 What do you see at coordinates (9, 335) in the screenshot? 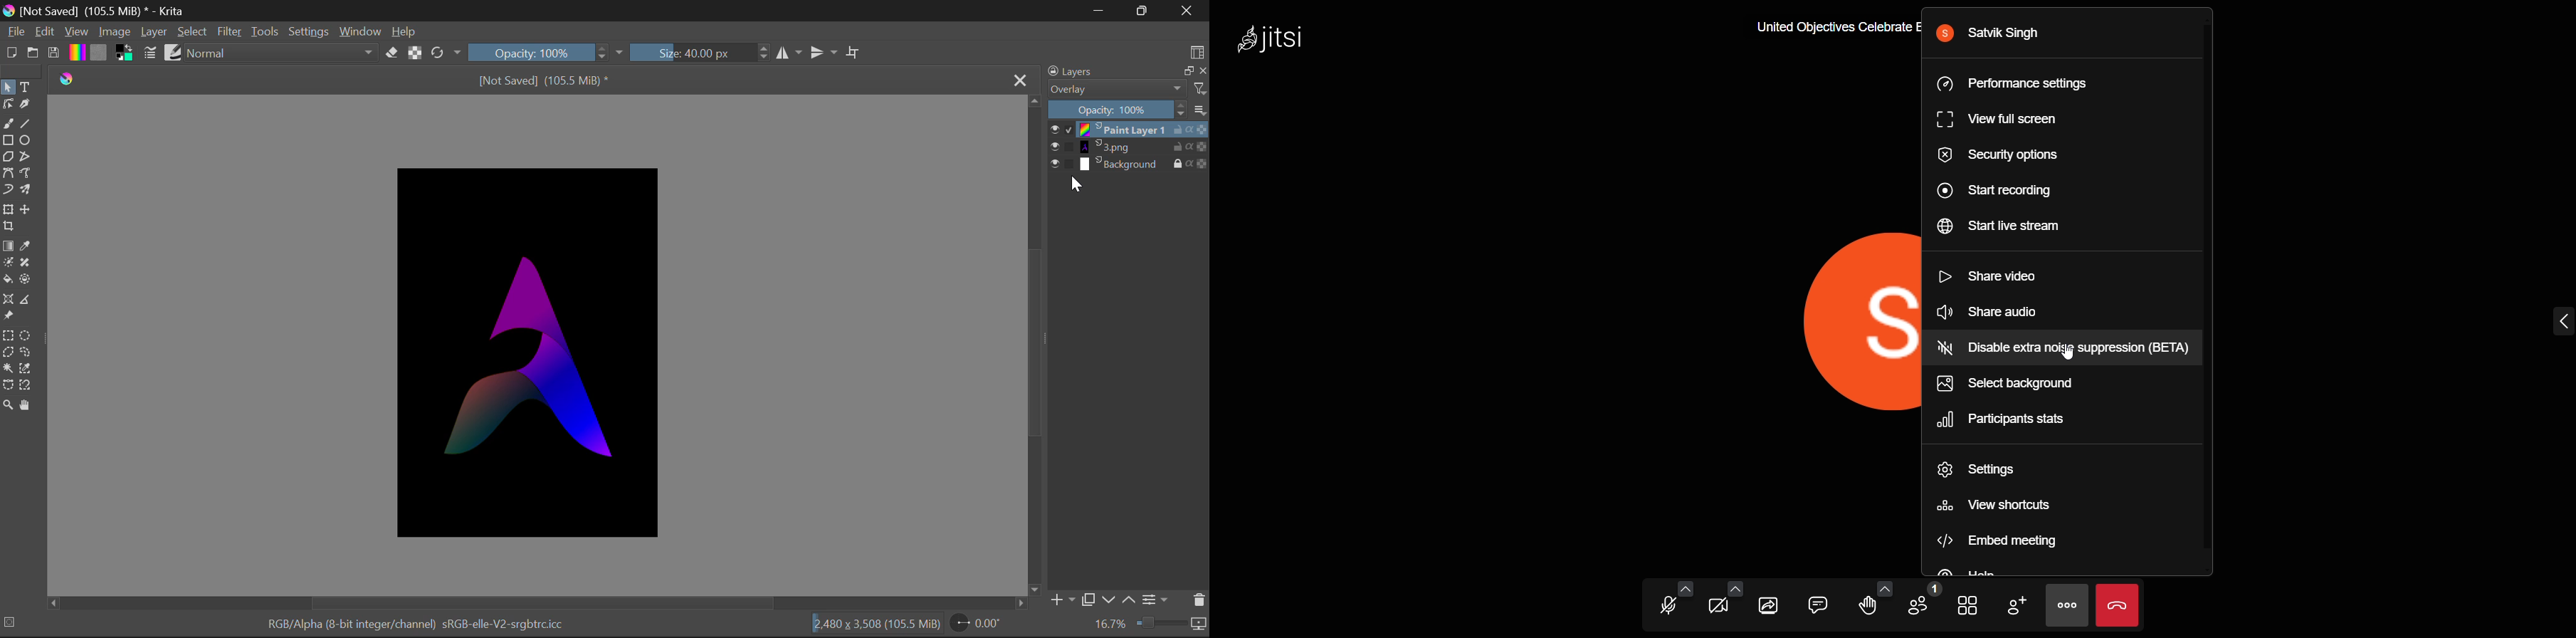
I see `Rectangle Selection` at bounding box center [9, 335].